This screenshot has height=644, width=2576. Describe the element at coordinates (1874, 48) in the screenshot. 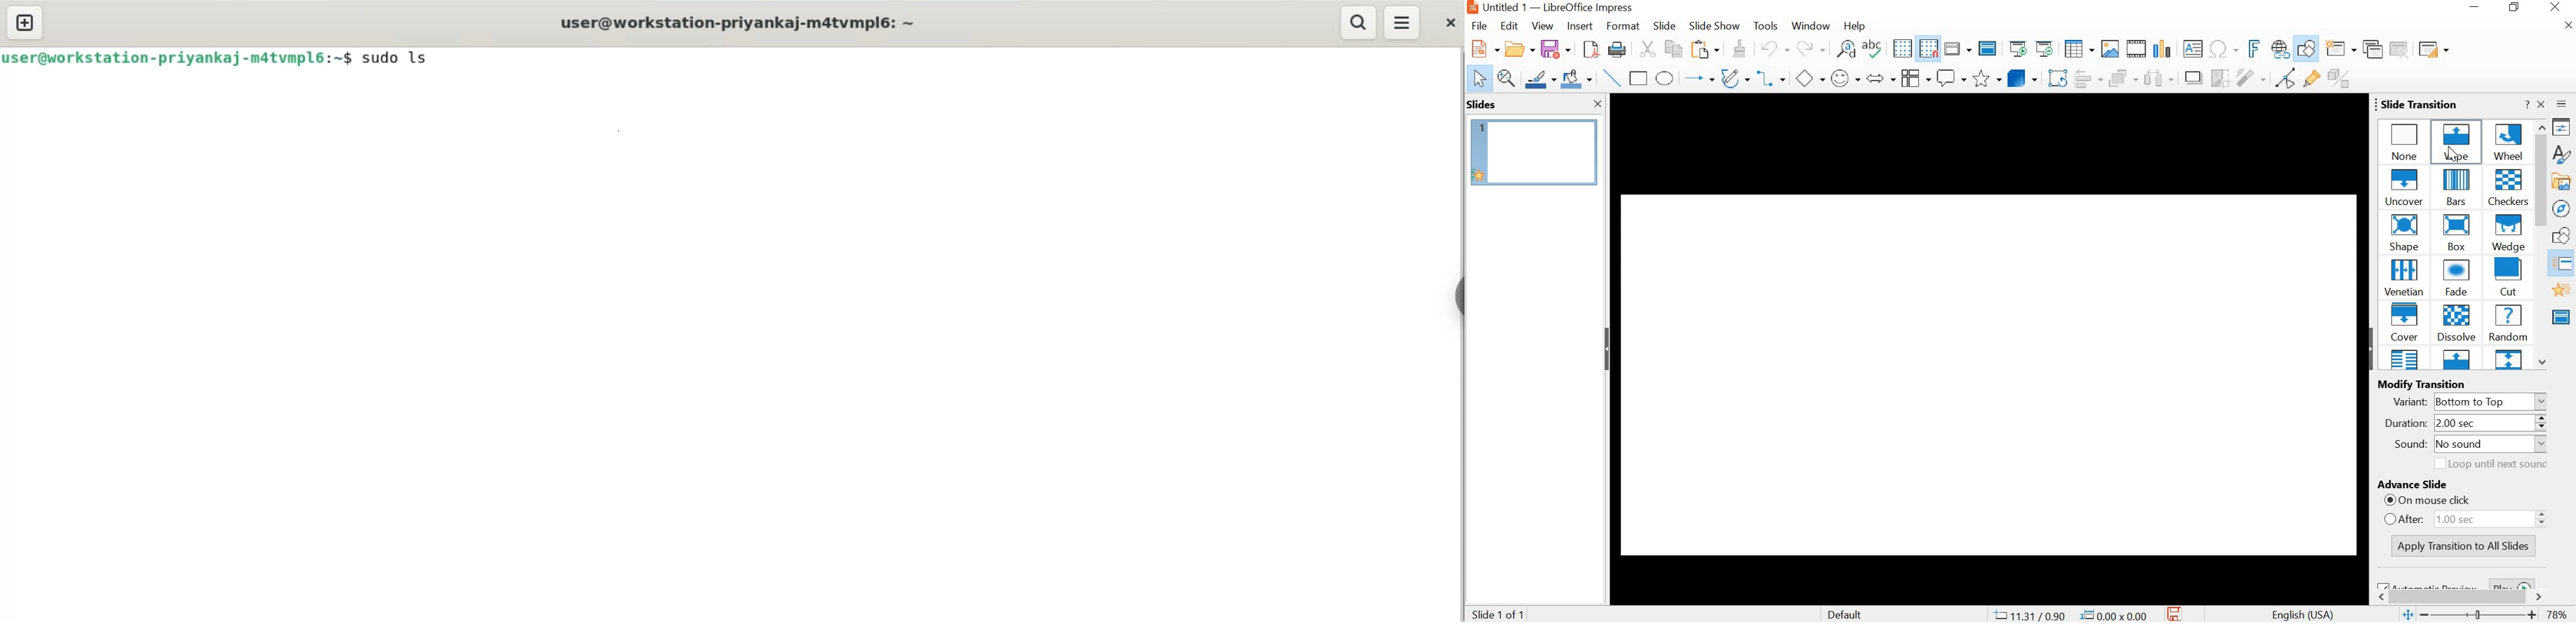

I see `Spelling` at that location.